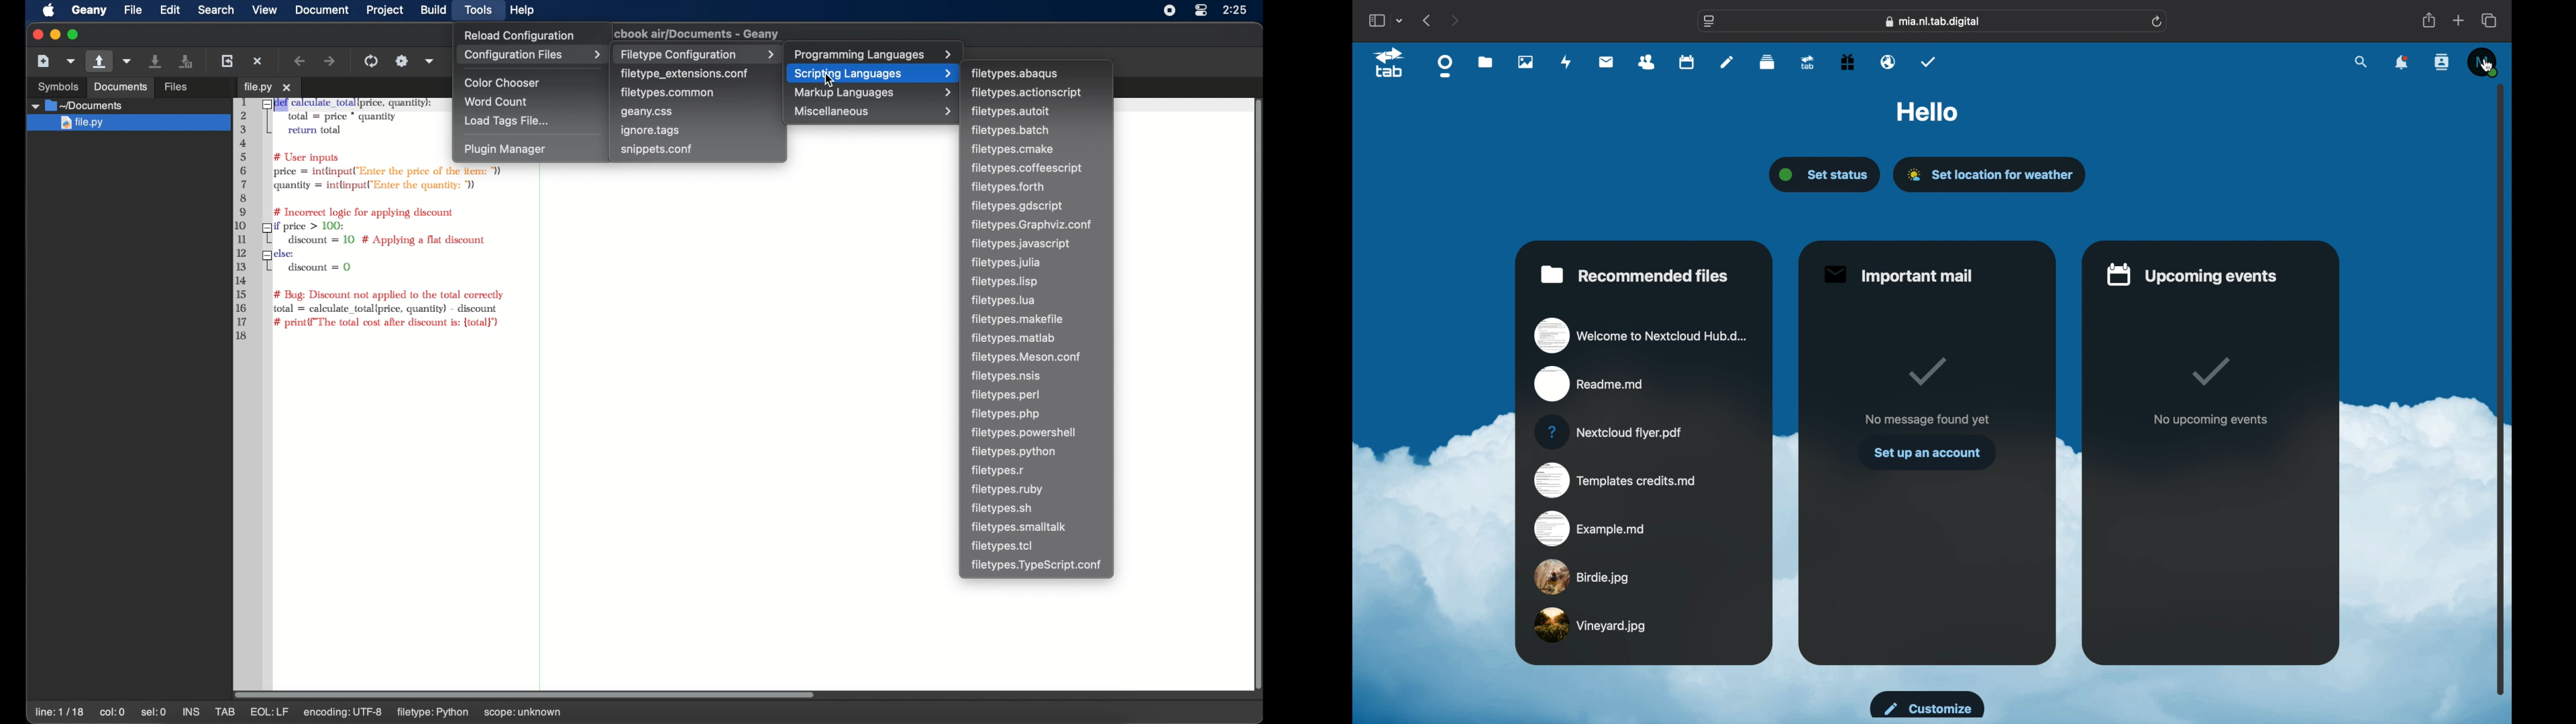 Image resolution: width=2576 pixels, height=728 pixels. I want to click on show sidebar, so click(1376, 21).